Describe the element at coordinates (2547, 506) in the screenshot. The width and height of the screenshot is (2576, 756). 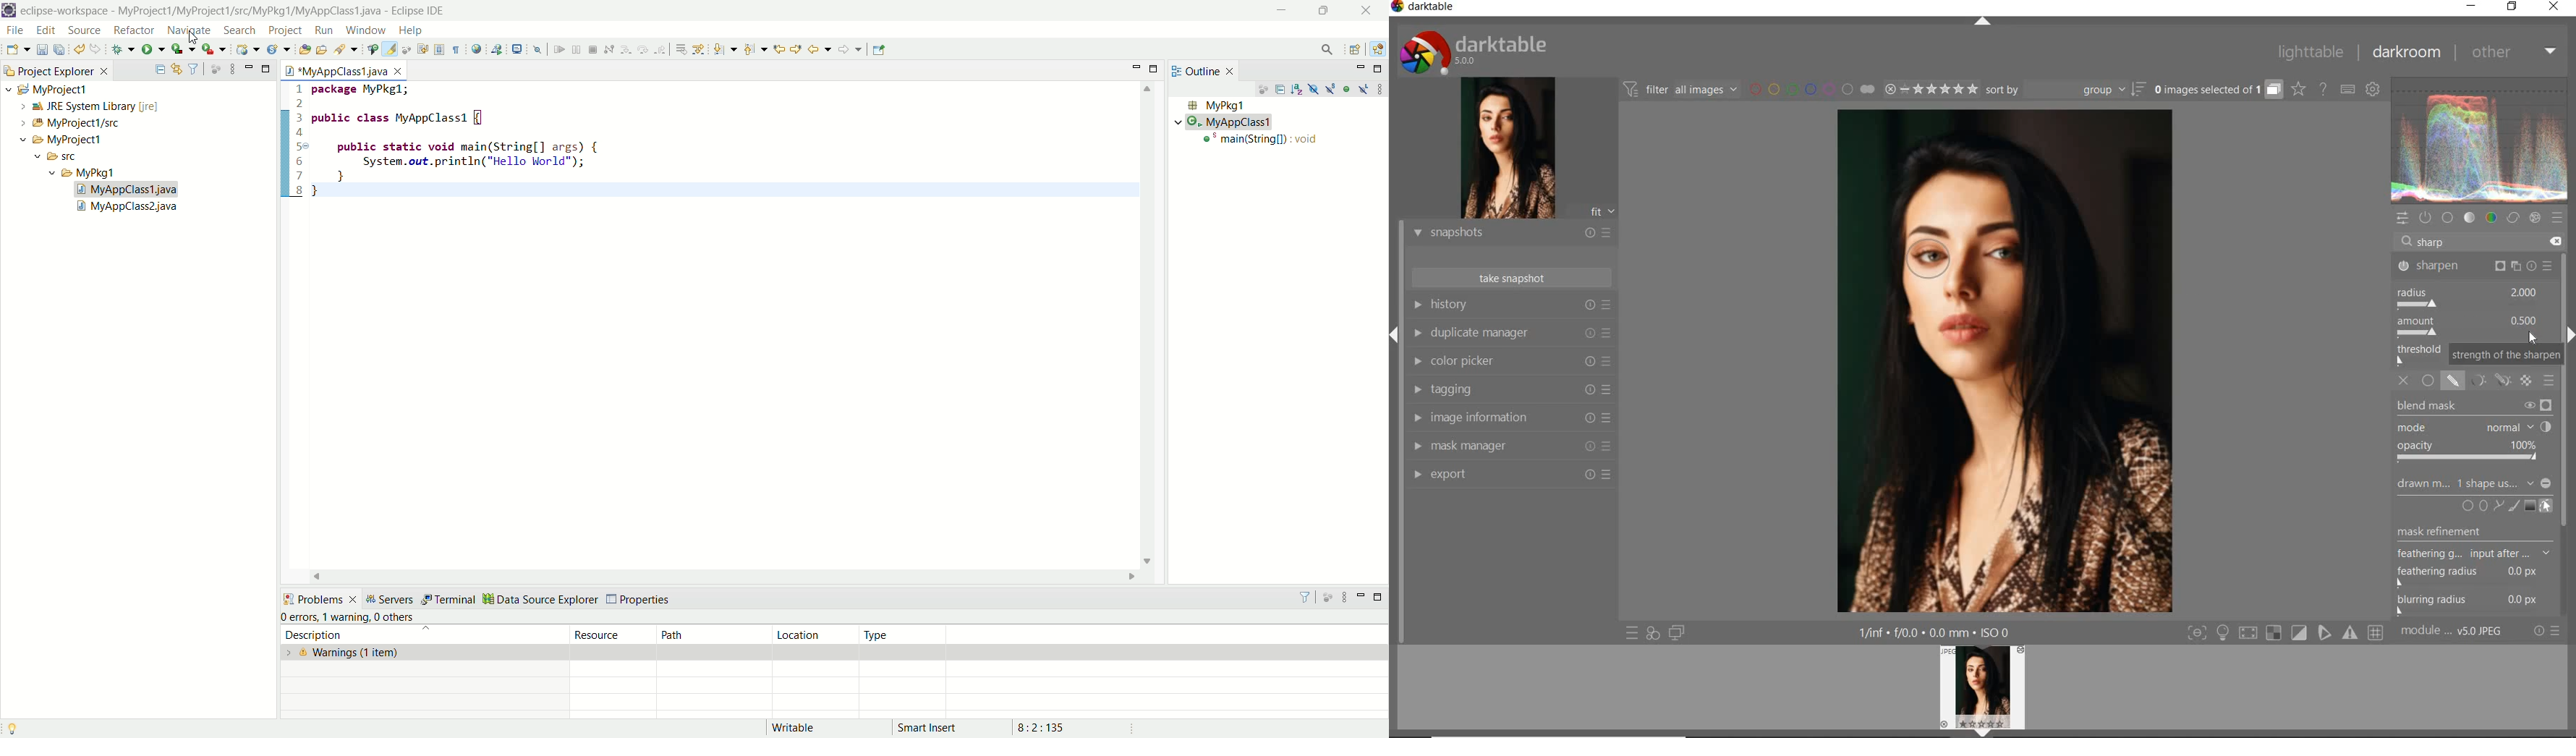
I see `show & edit mask elements` at that location.